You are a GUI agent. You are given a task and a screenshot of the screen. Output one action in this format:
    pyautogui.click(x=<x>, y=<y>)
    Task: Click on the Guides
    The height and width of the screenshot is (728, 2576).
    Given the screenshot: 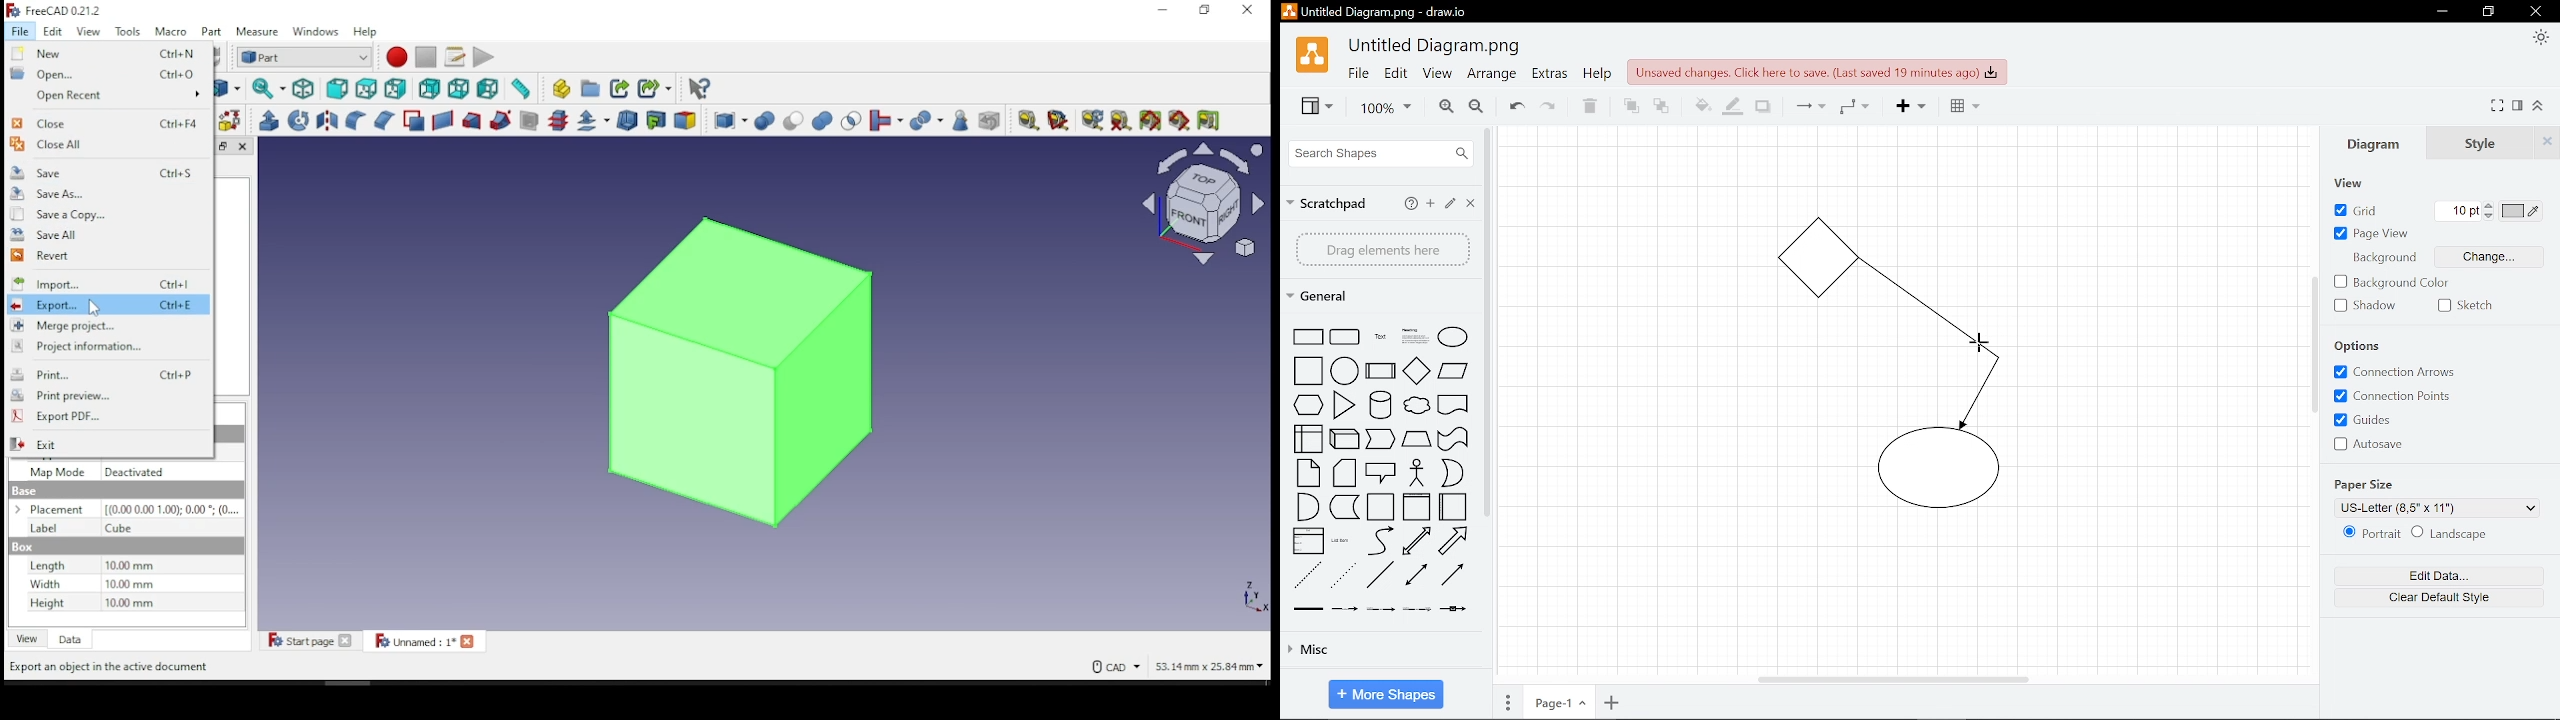 What is the action you would take?
    pyautogui.click(x=2375, y=419)
    